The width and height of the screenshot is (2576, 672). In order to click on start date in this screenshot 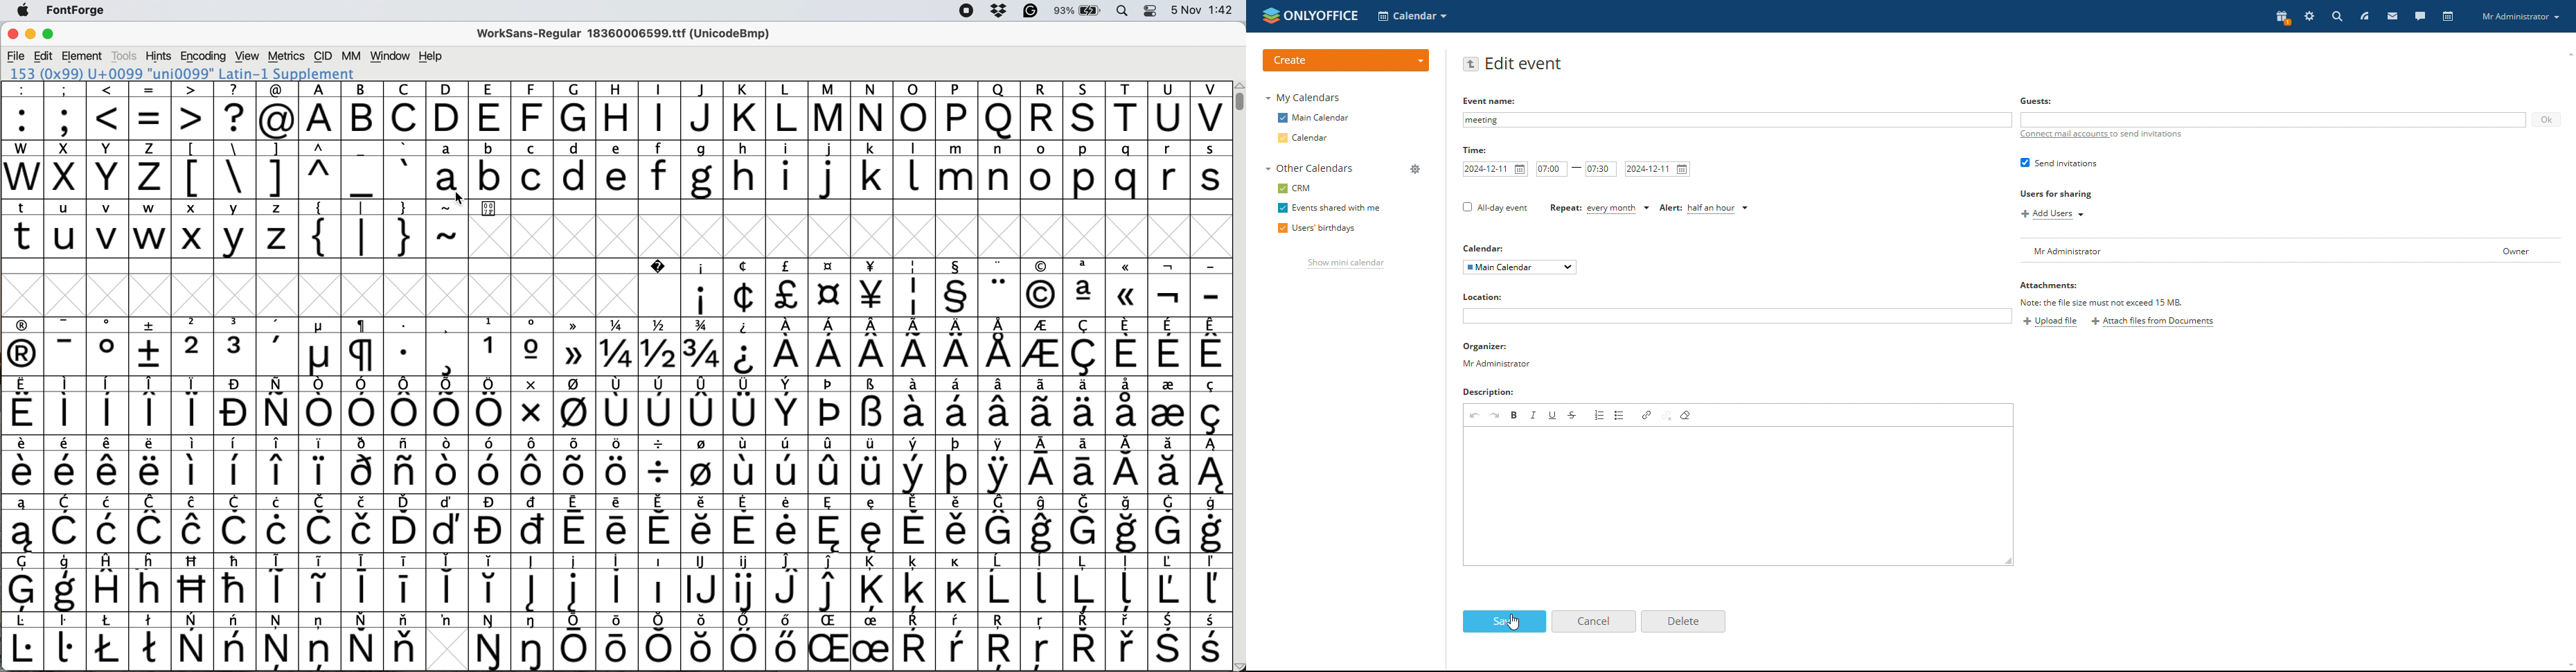, I will do `click(1497, 169)`.